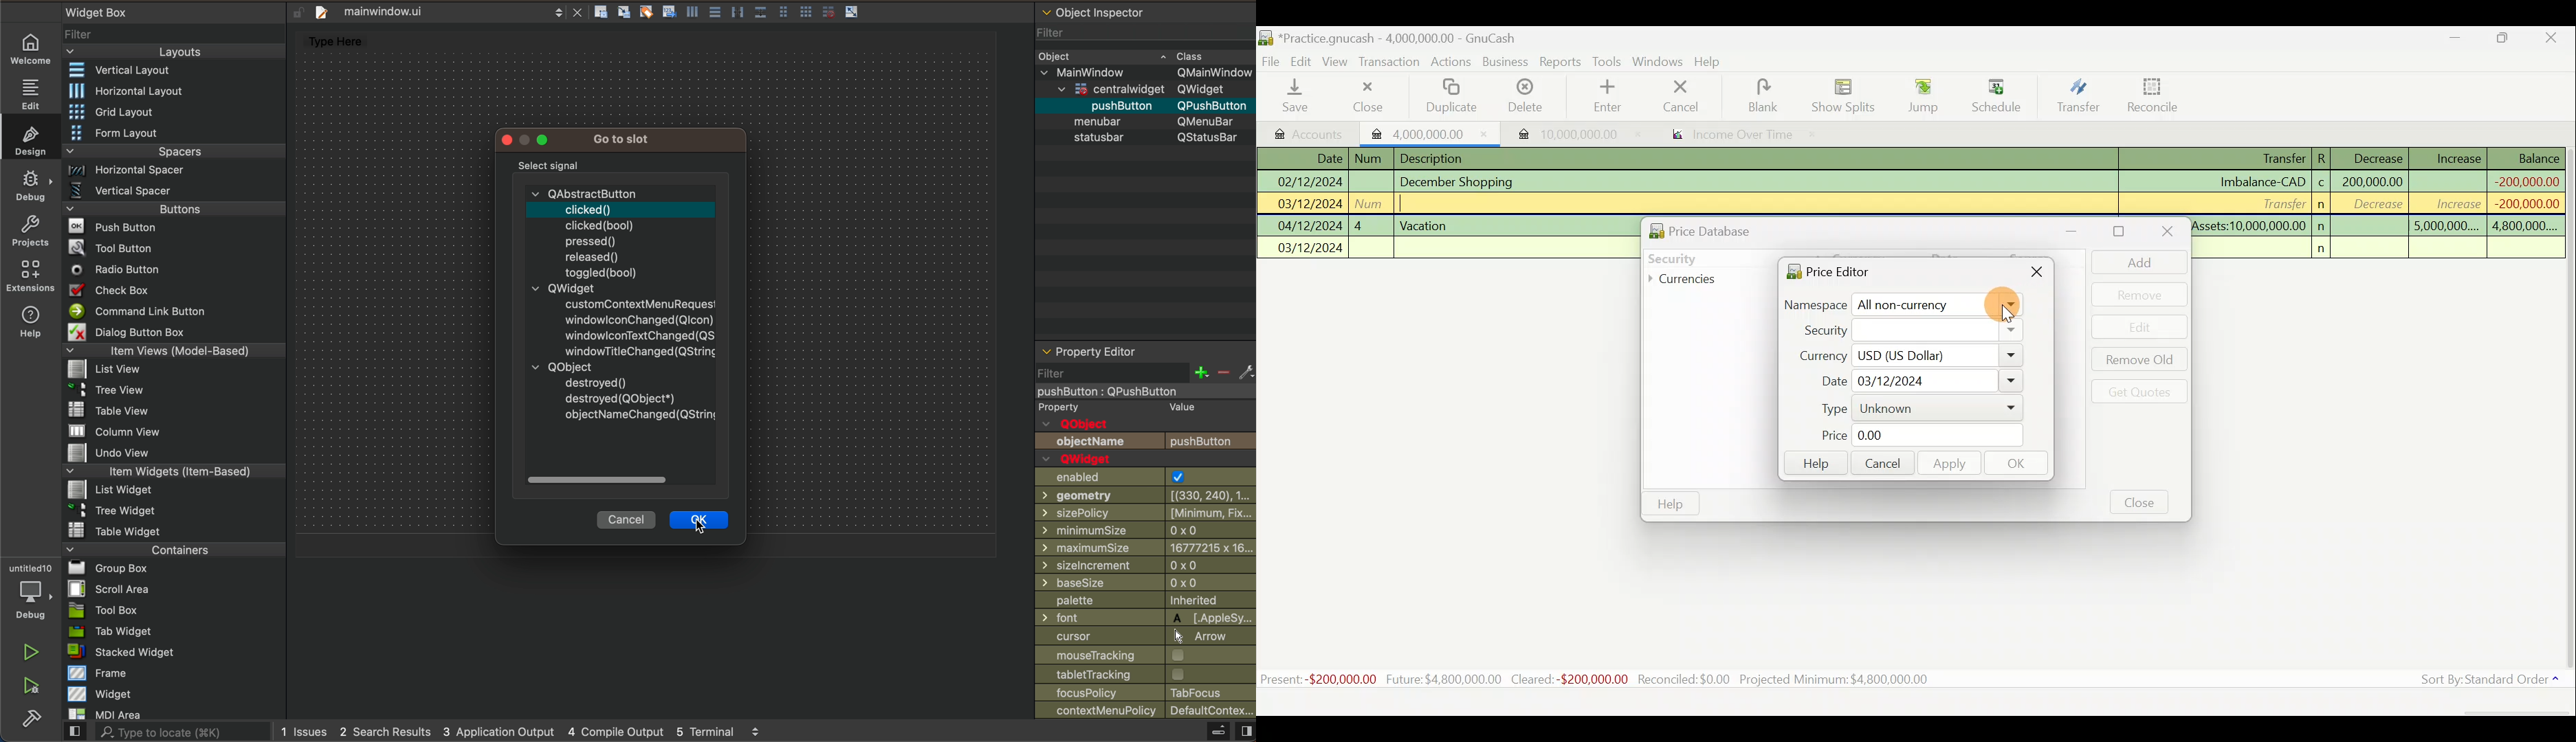 This screenshot has height=756, width=2576. I want to click on tracking, so click(1147, 674).